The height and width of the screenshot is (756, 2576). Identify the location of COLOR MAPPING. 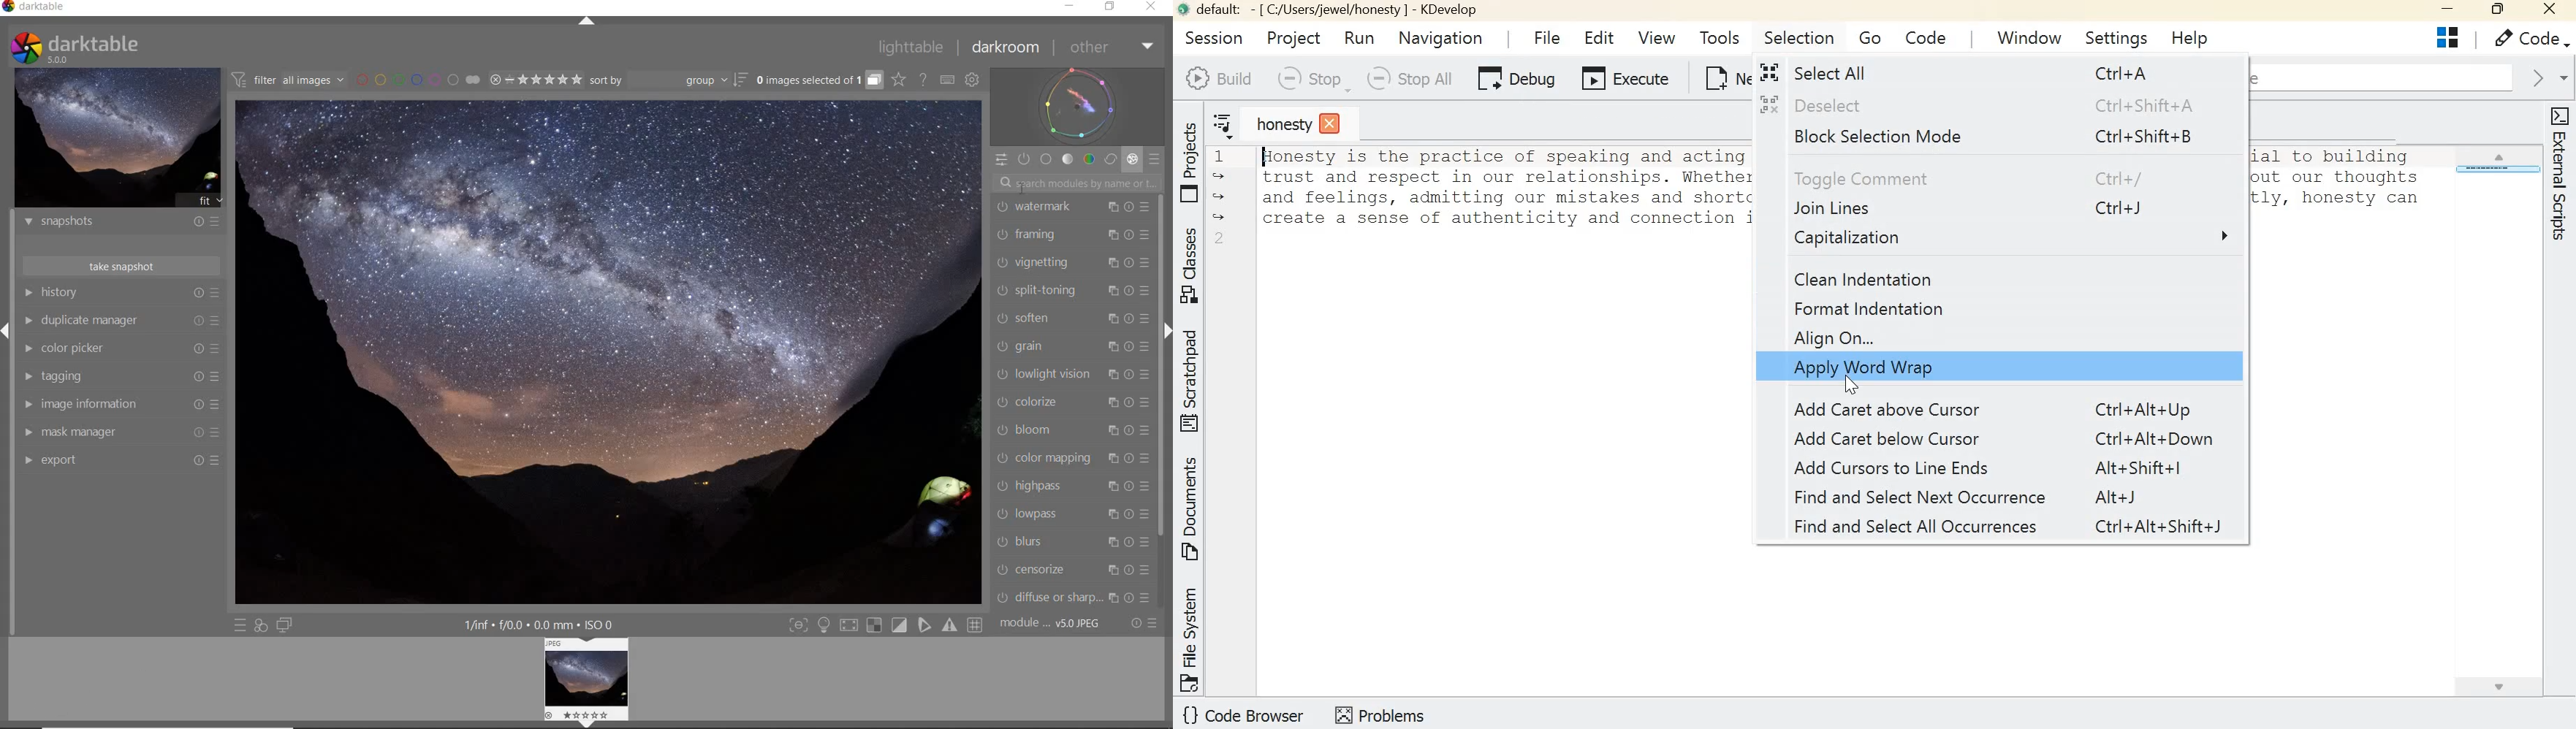
(1044, 459).